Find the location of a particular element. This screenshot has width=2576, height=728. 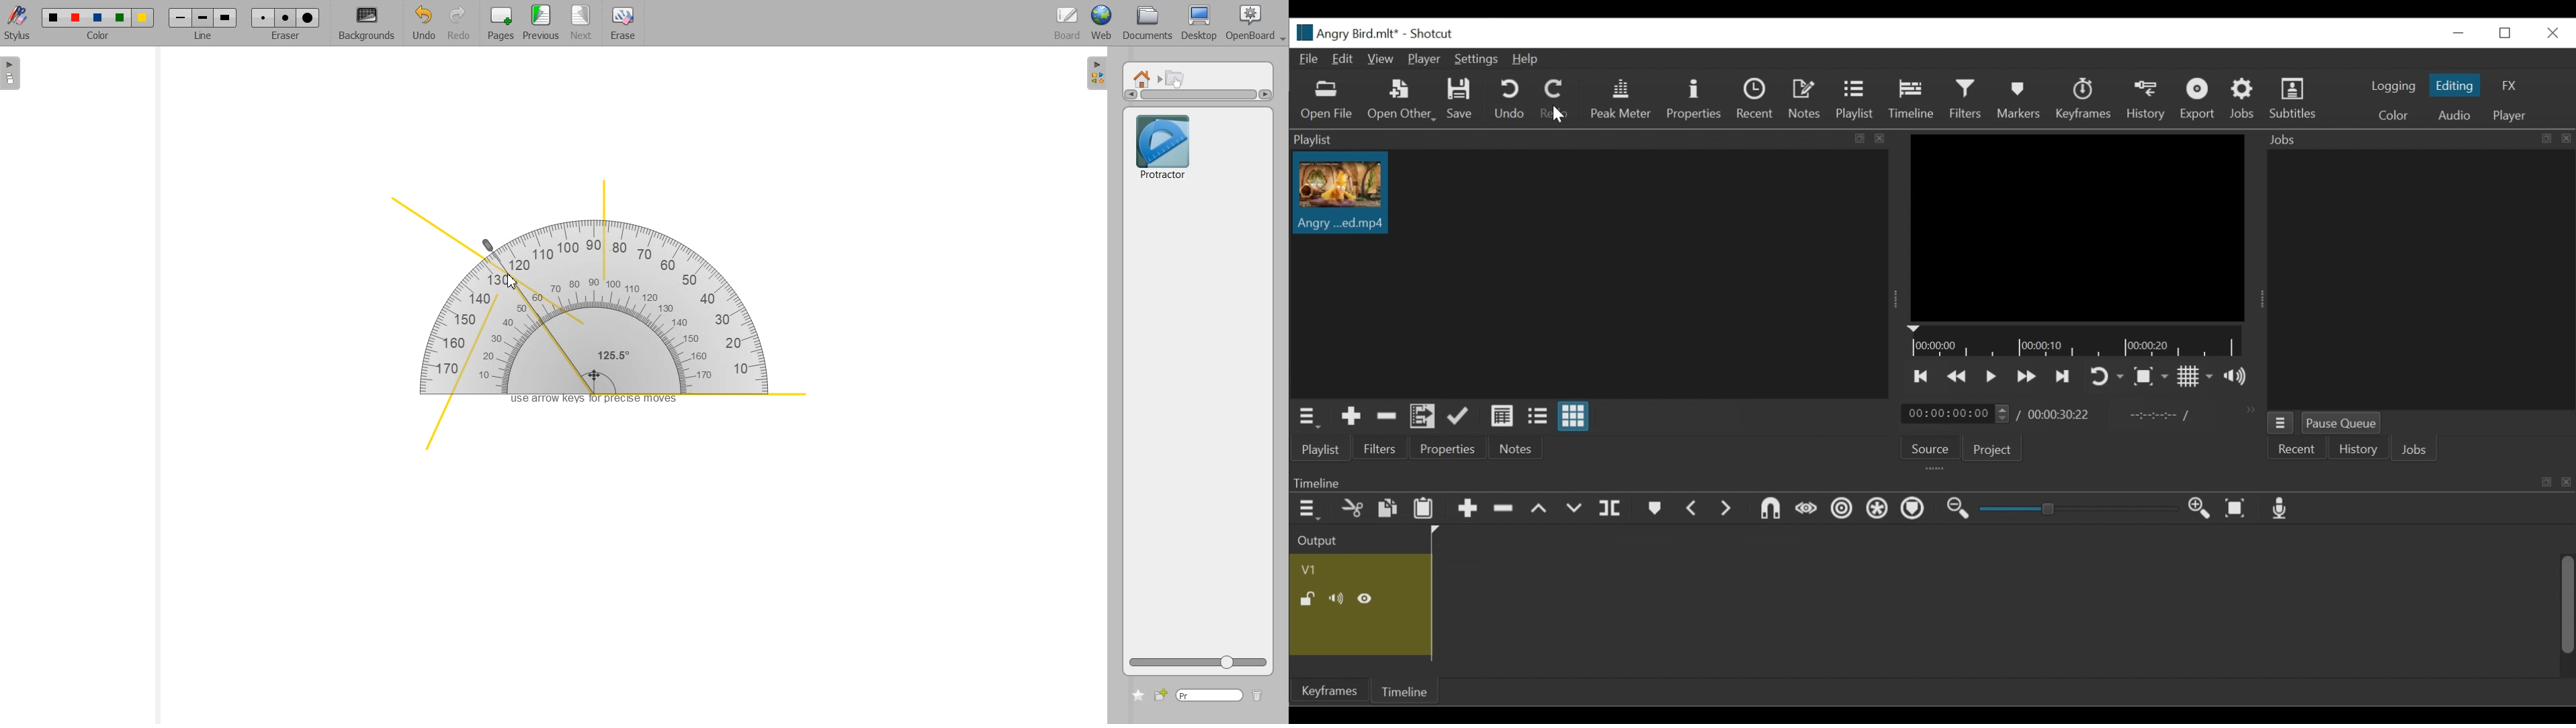

Web is located at coordinates (1102, 24).